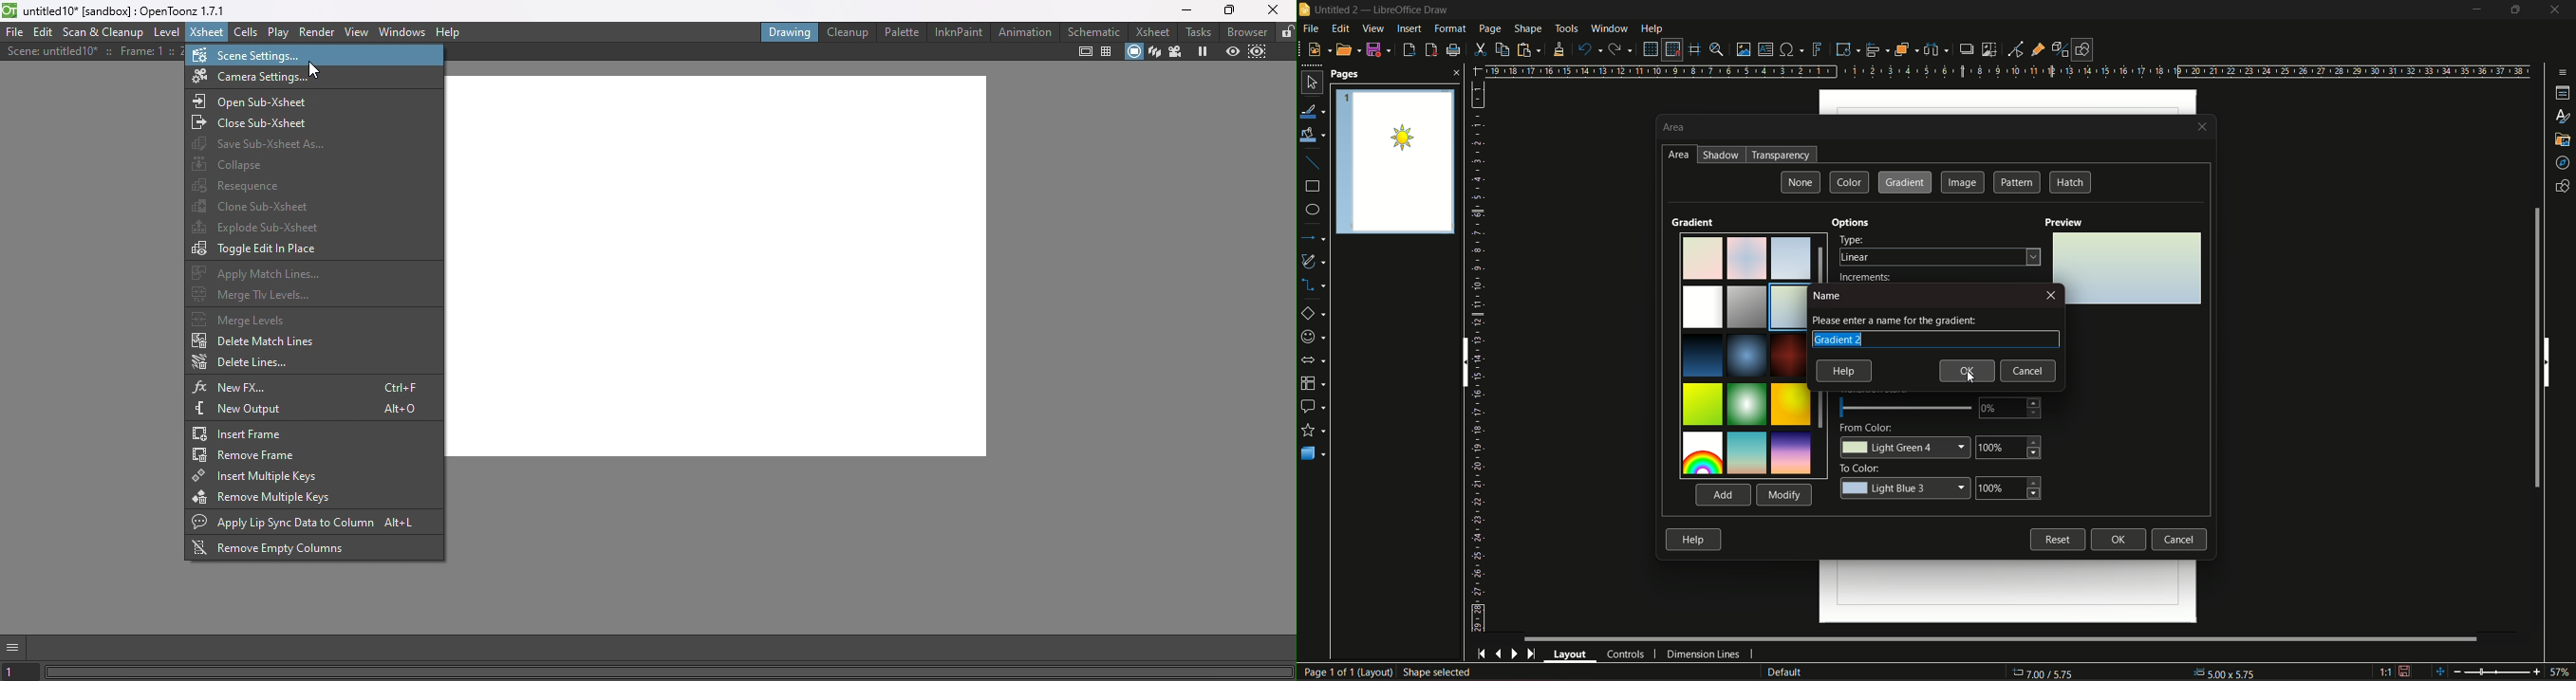  I want to click on GUI show/hide, so click(16, 646).